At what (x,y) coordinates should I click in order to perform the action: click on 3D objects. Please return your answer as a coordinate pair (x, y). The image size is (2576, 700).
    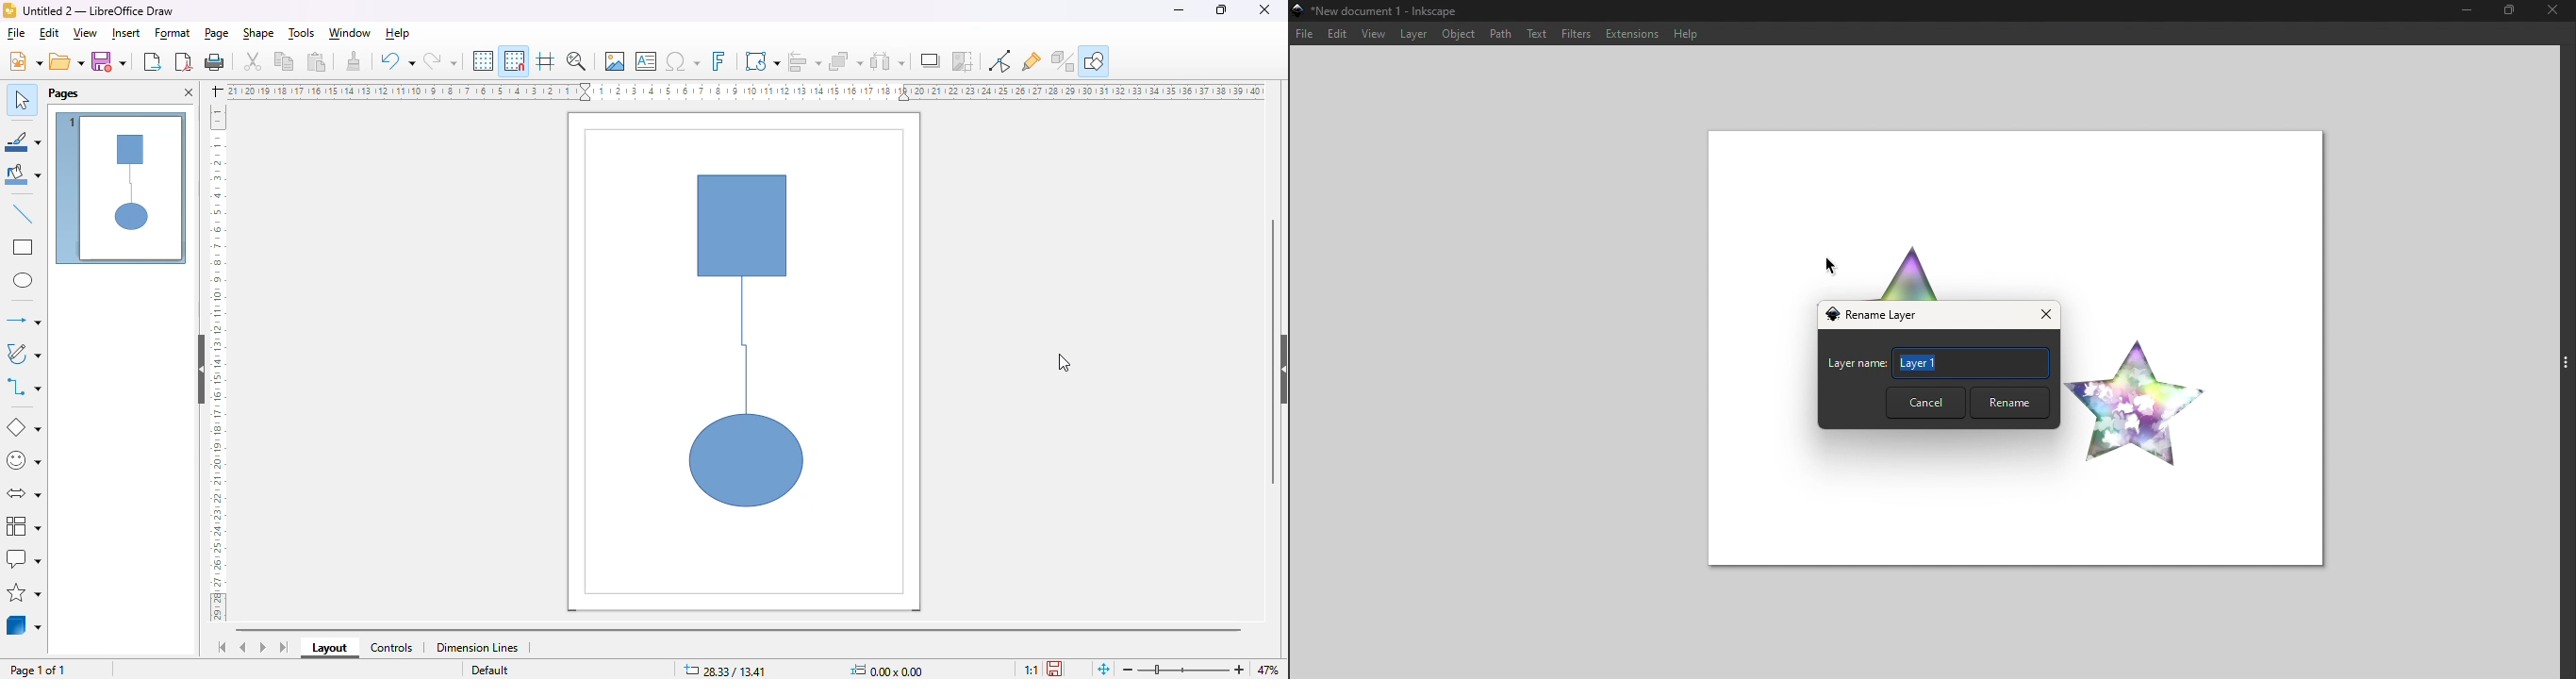
    Looking at the image, I should click on (25, 624).